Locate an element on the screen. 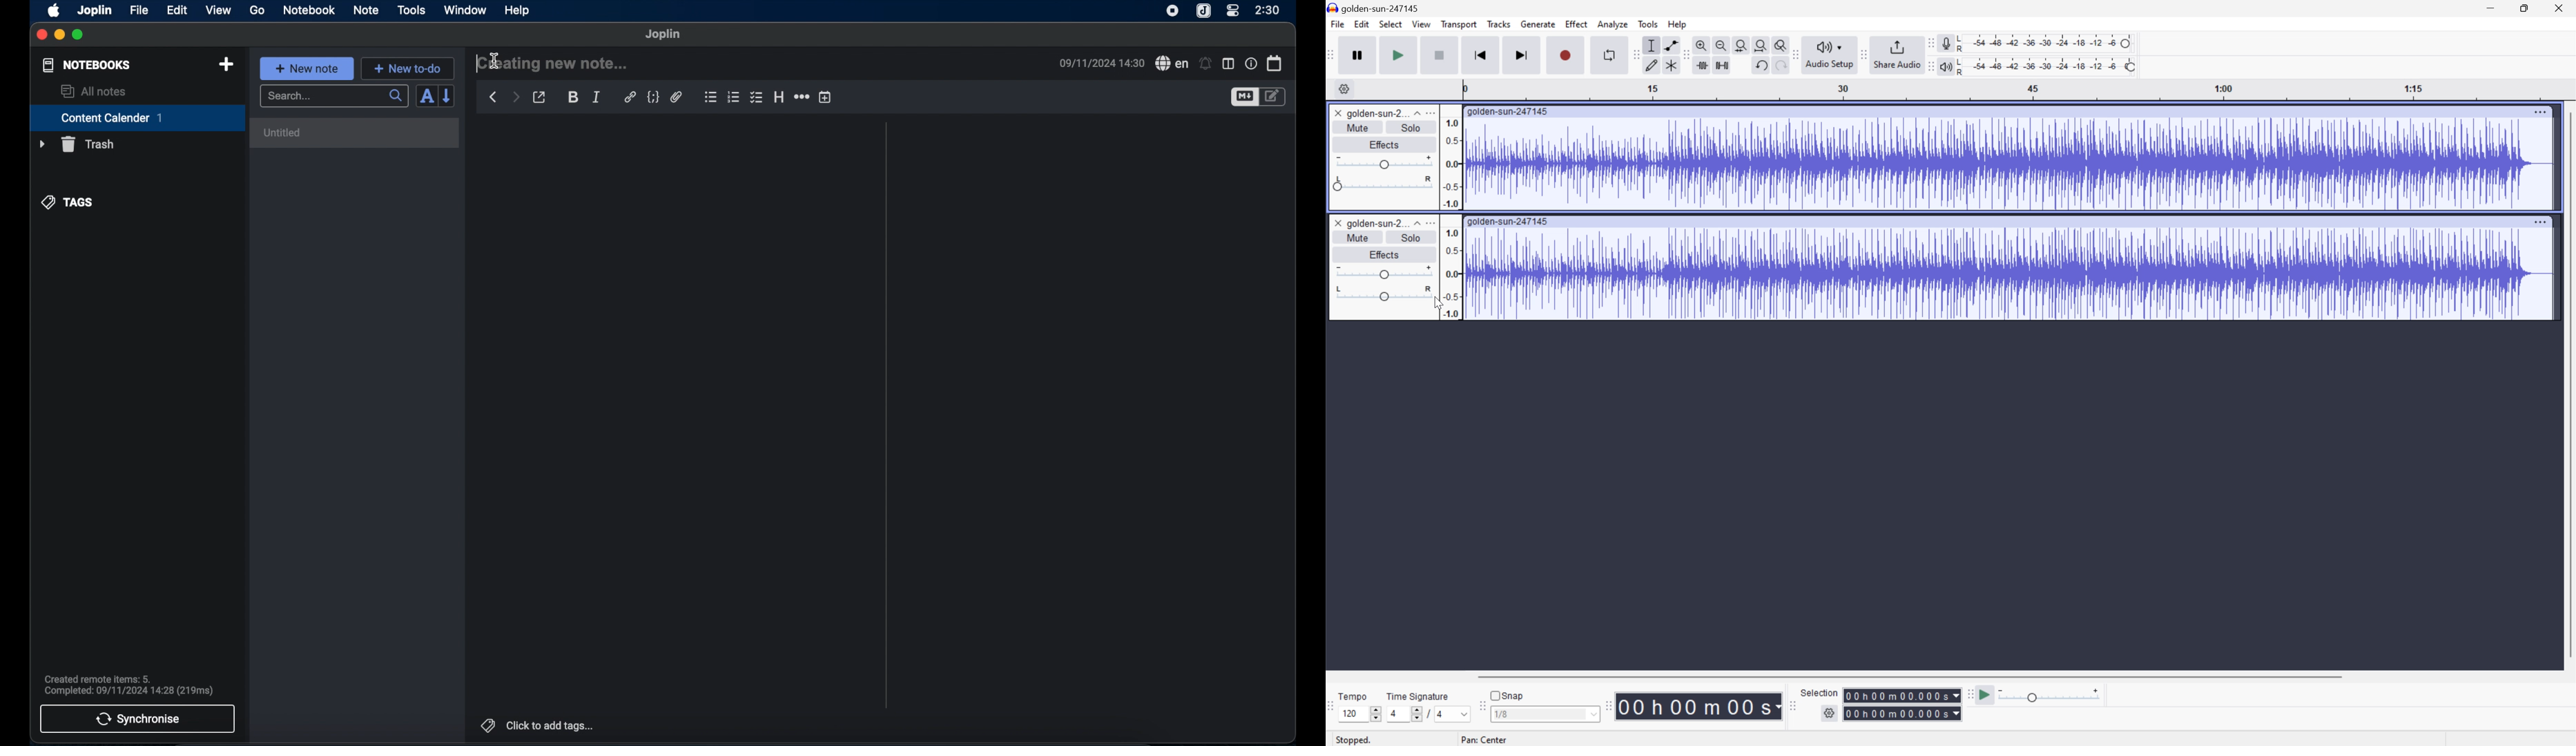 The width and height of the screenshot is (2576, 756). content calendar 1 is located at coordinates (137, 117).